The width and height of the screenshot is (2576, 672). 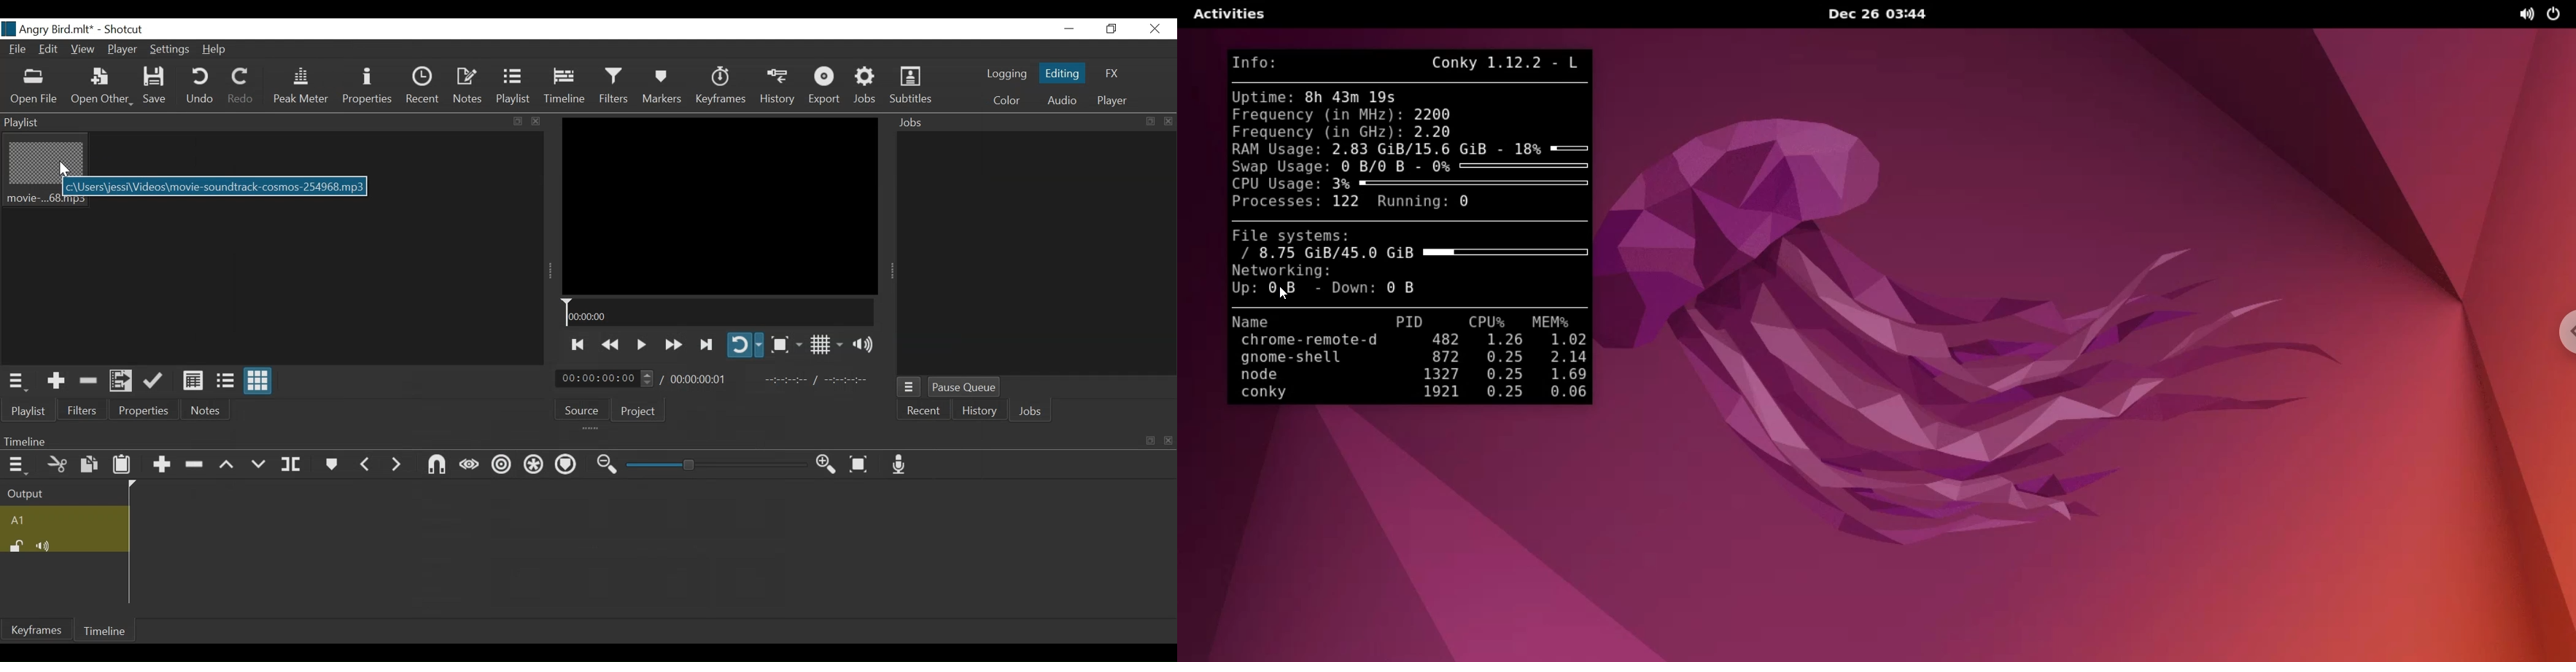 I want to click on Help, so click(x=215, y=49).